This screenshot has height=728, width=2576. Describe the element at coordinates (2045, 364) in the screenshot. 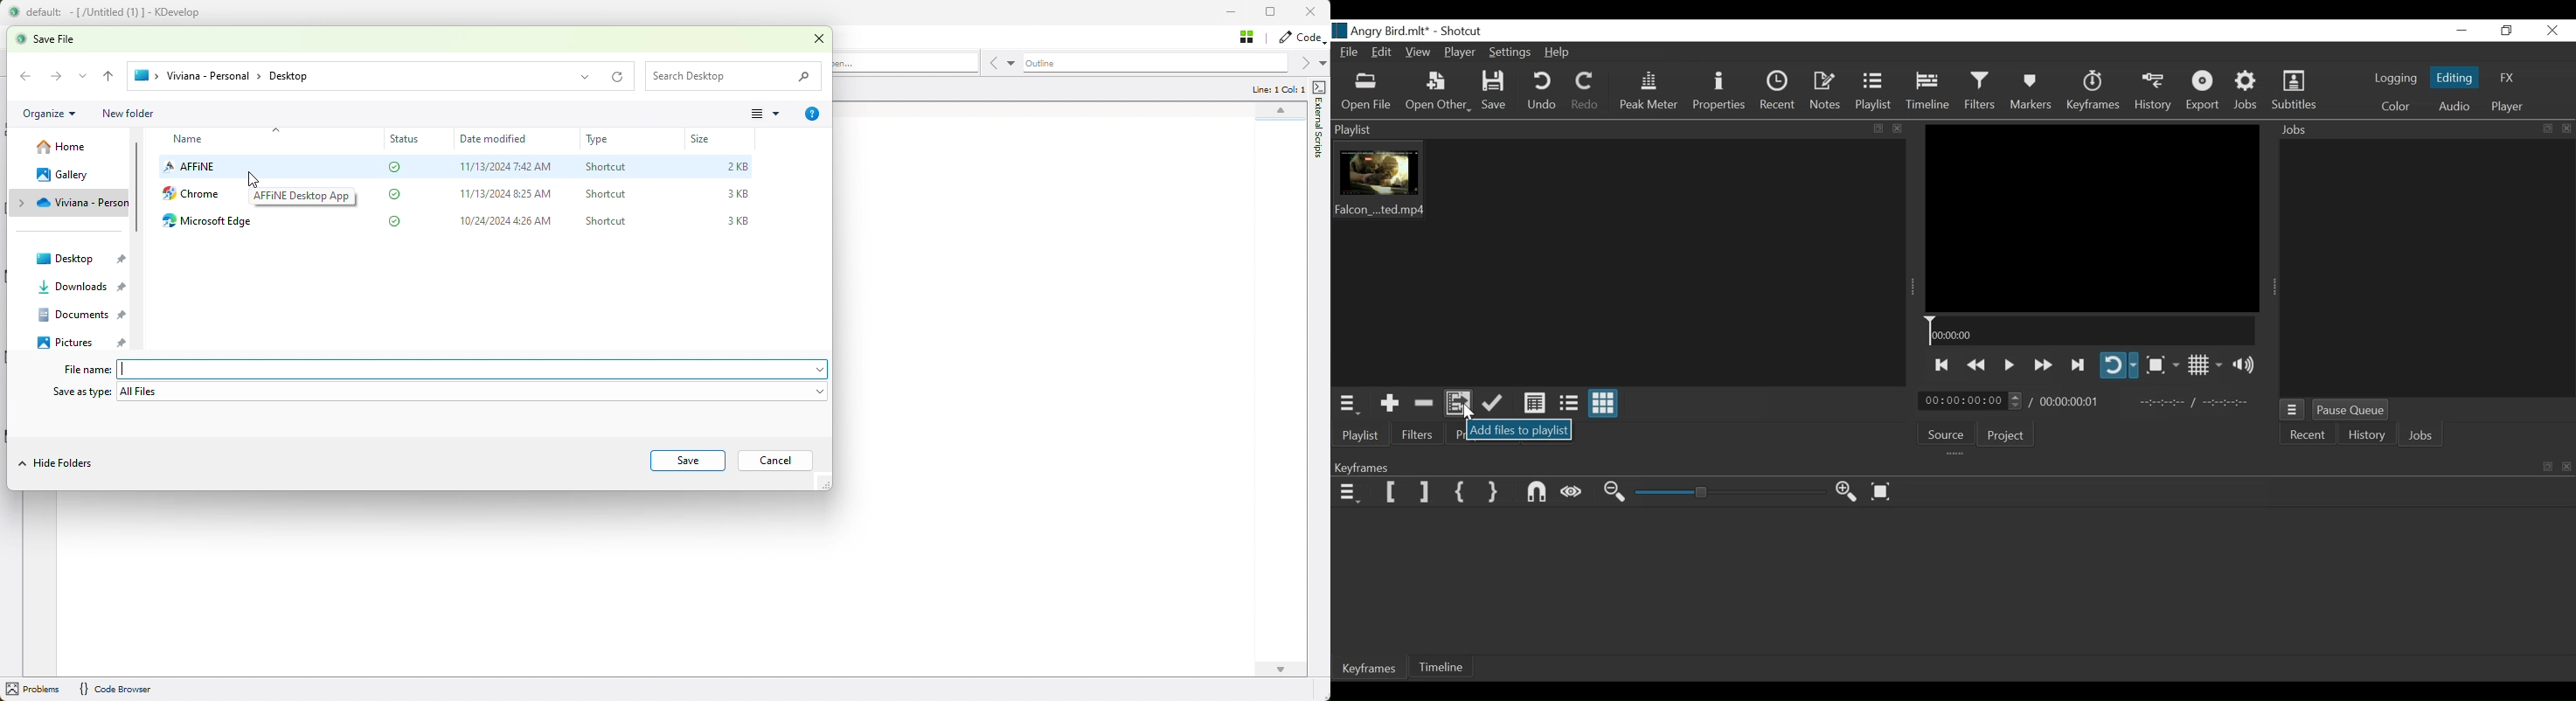

I see `play quickly forward` at that location.